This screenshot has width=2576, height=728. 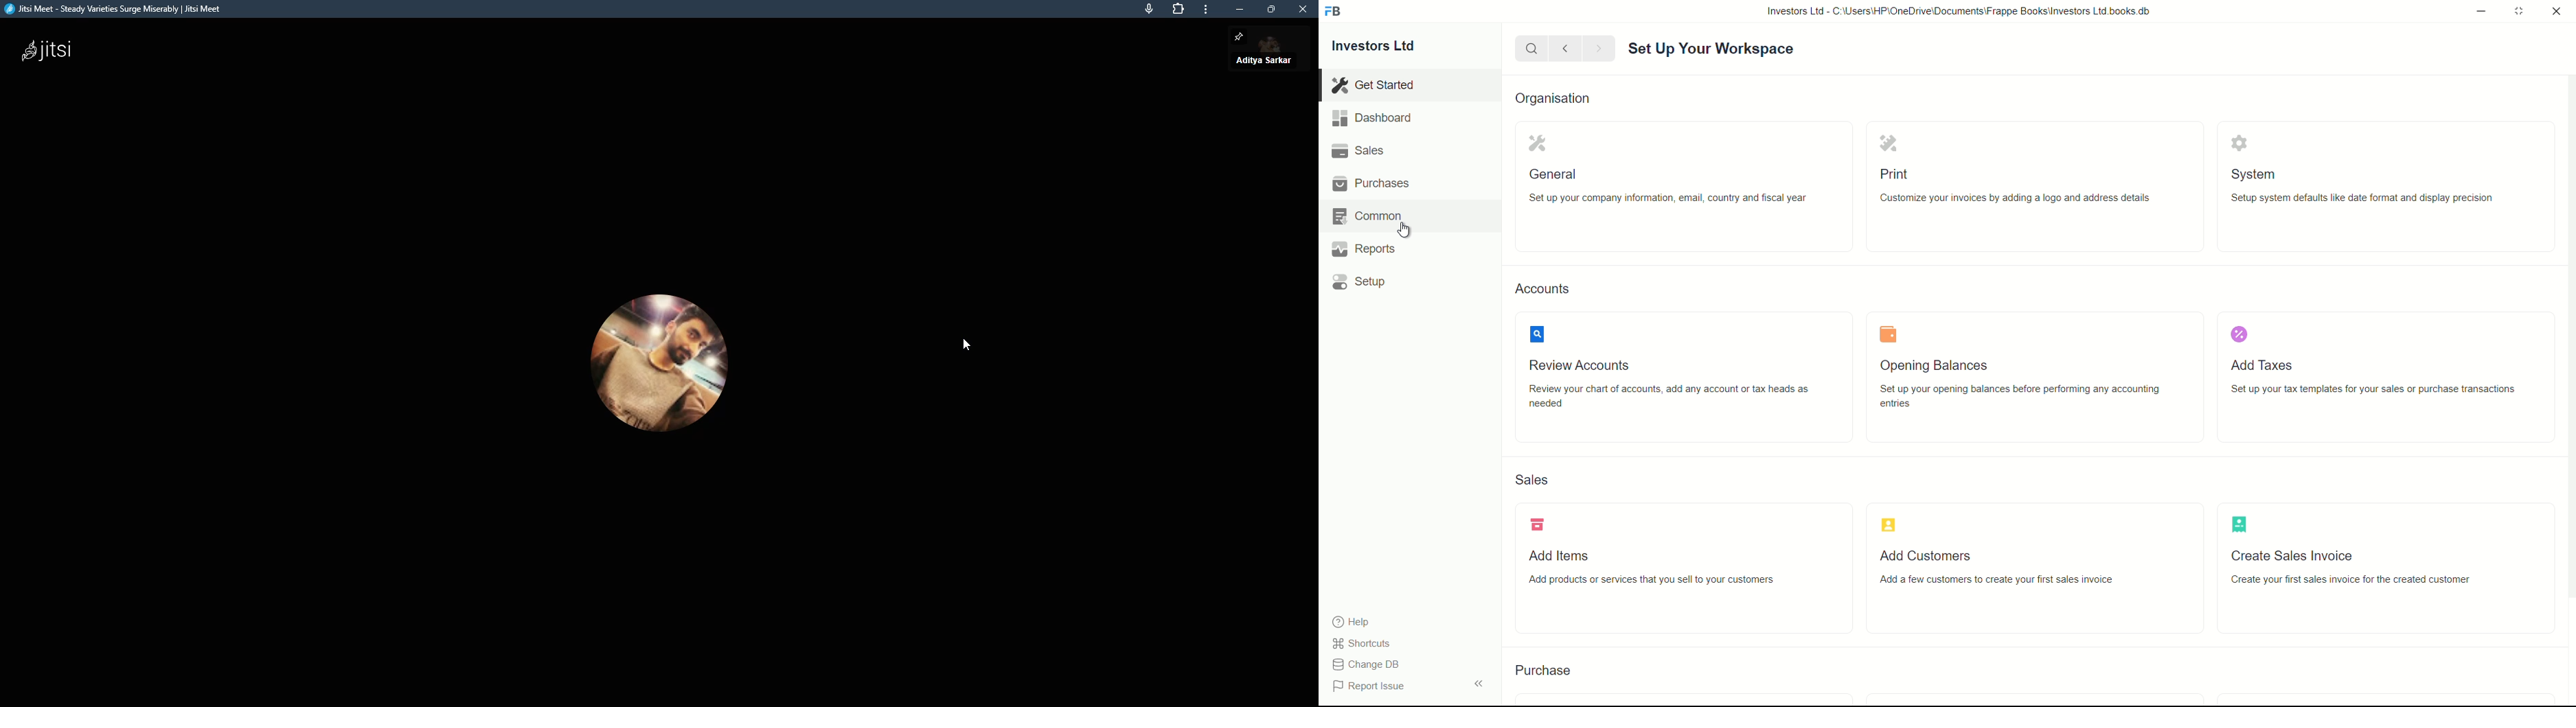 What do you see at coordinates (118, 11) in the screenshot?
I see `jitsi meet` at bounding box center [118, 11].